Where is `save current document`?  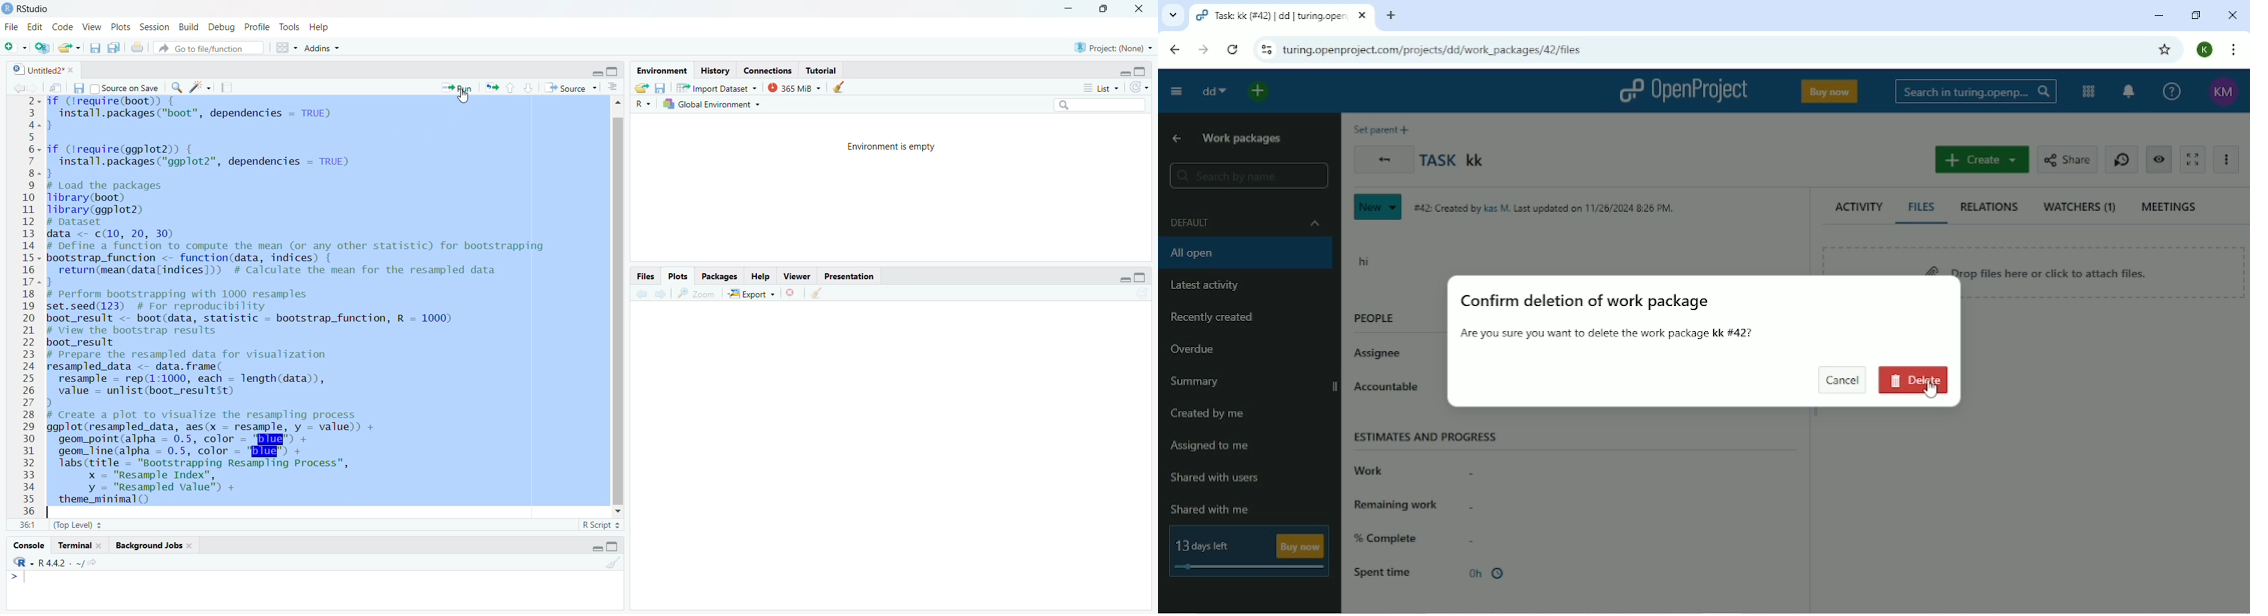
save current document is located at coordinates (77, 87).